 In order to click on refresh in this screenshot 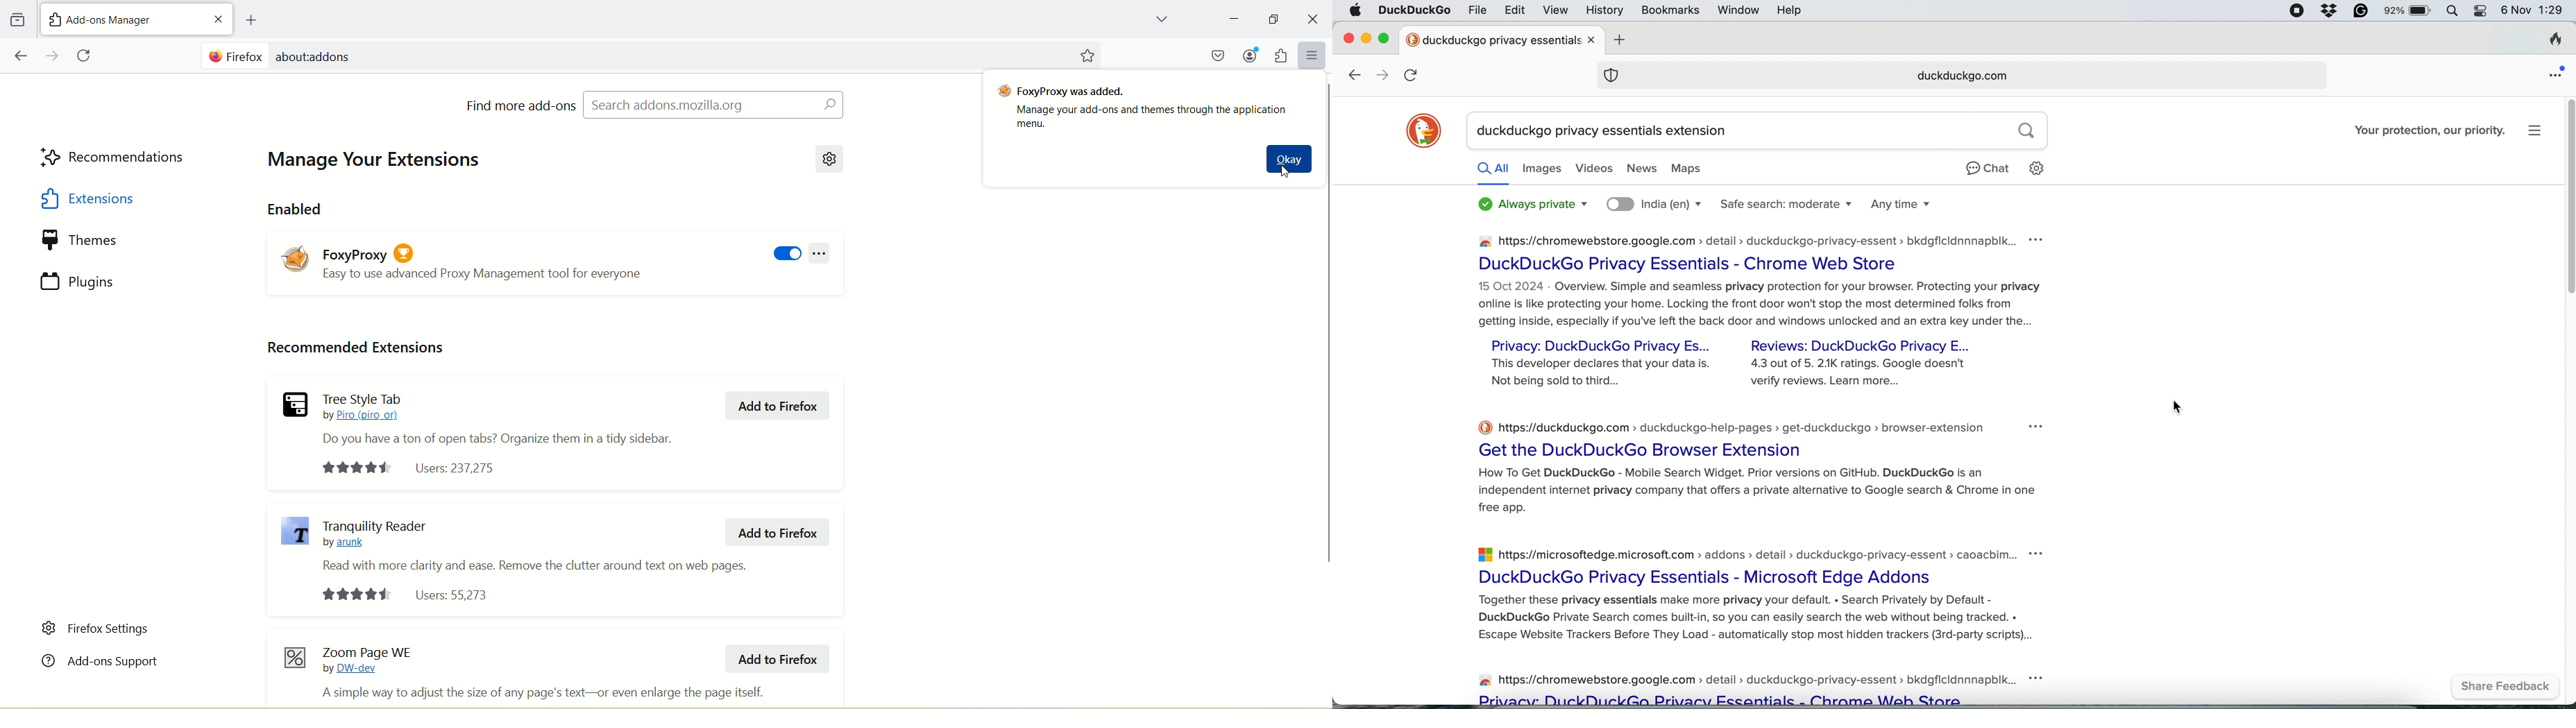, I will do `click(1422, 77)`.